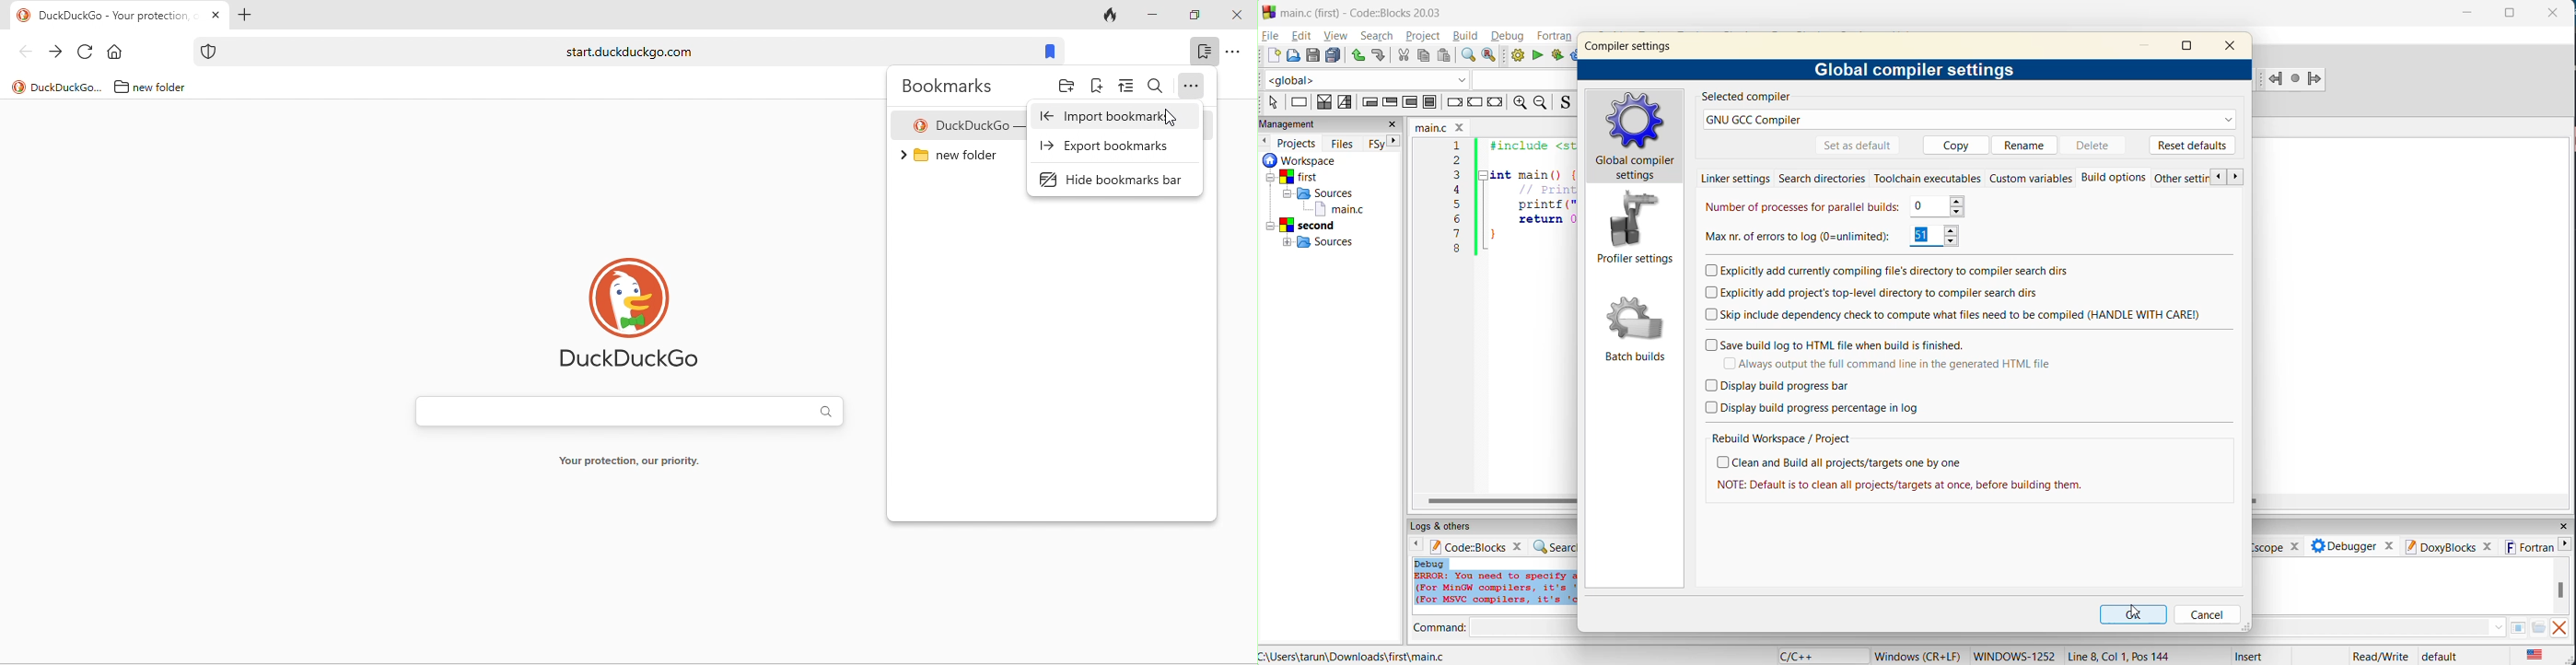 The height and width of the screenshot is (672, 2576). I want to click on hide bookmarks bar, so click(1118, 178).